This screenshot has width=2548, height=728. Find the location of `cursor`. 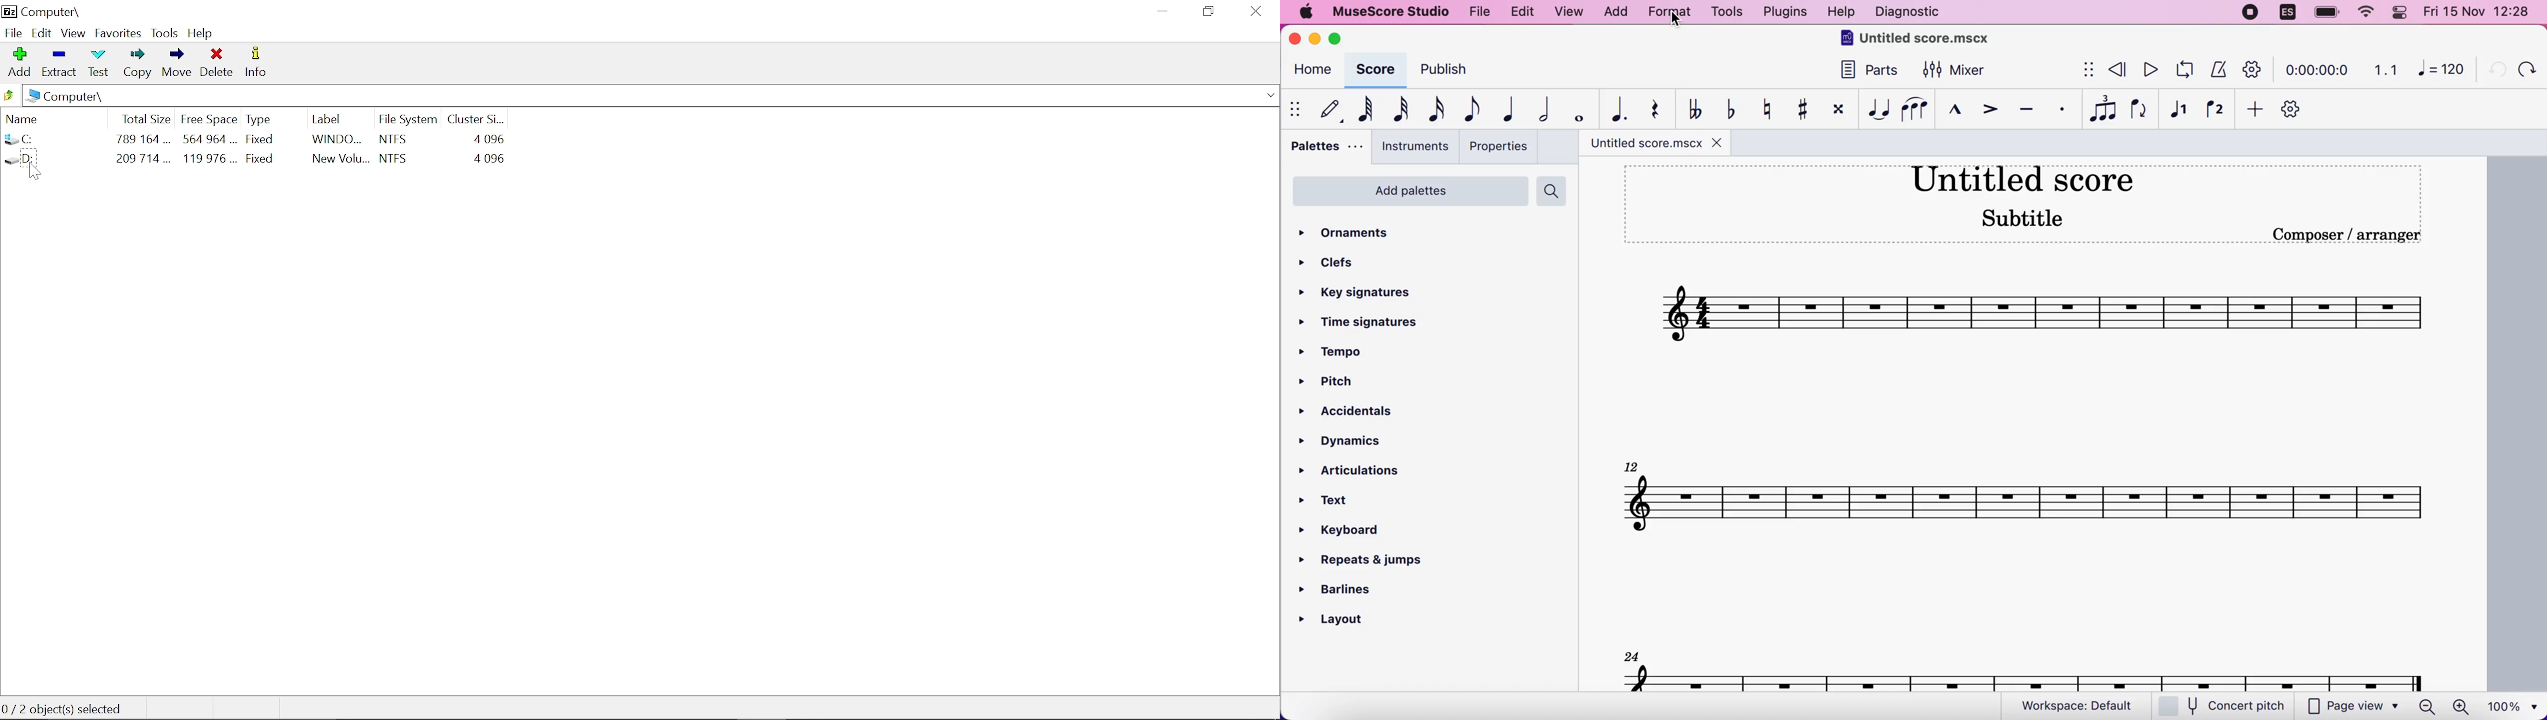

cursor is located at coordinates (1677, 20).